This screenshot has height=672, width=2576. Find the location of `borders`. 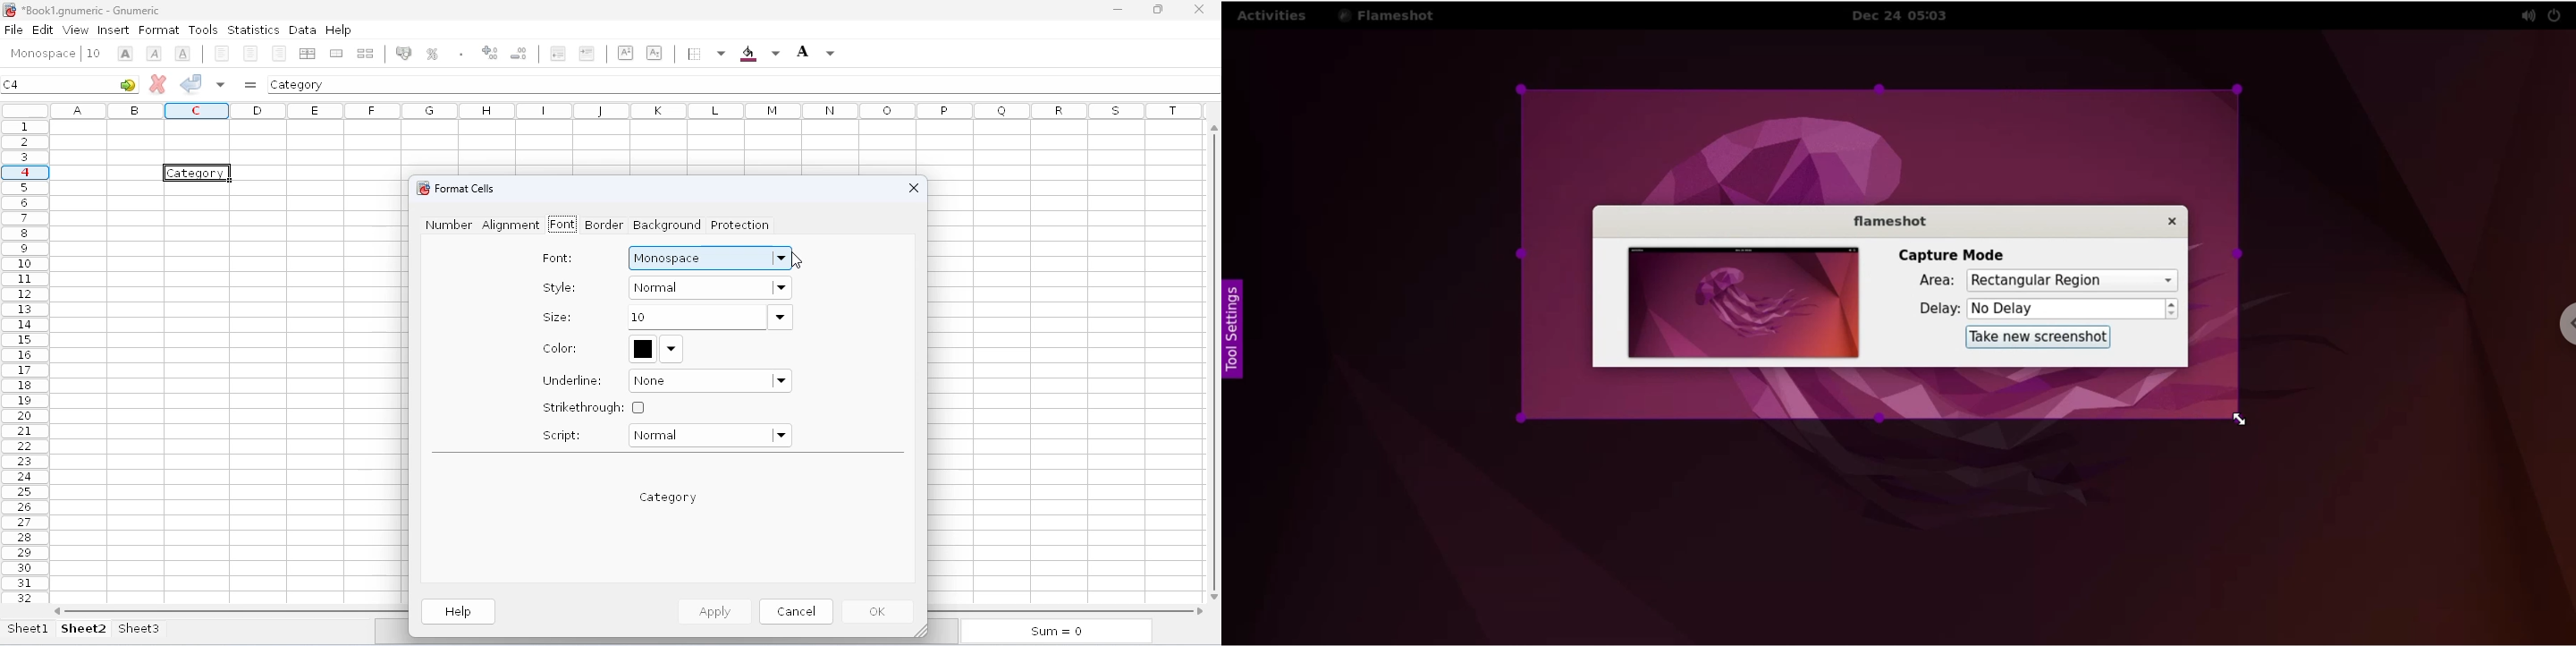

borders is located at coordinates (705, 54).